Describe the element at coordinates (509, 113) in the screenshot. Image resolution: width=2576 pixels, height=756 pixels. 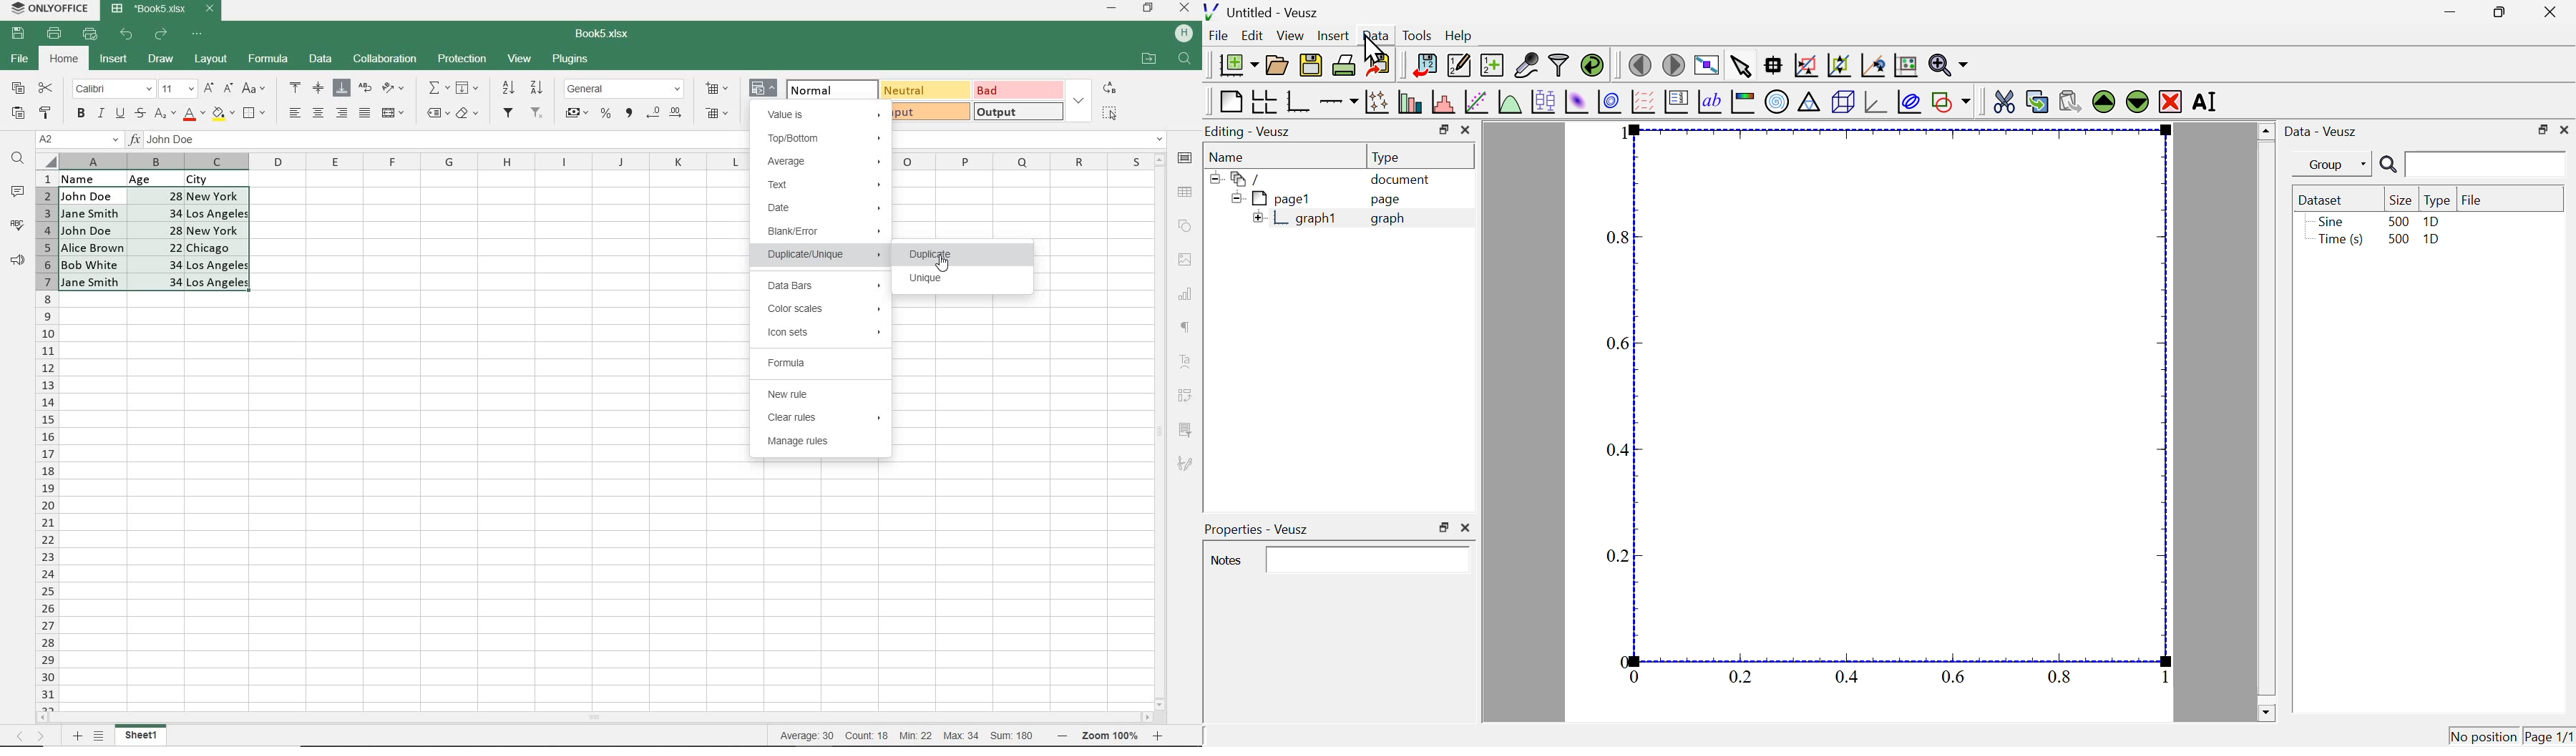
I see `FILTER` at that location.